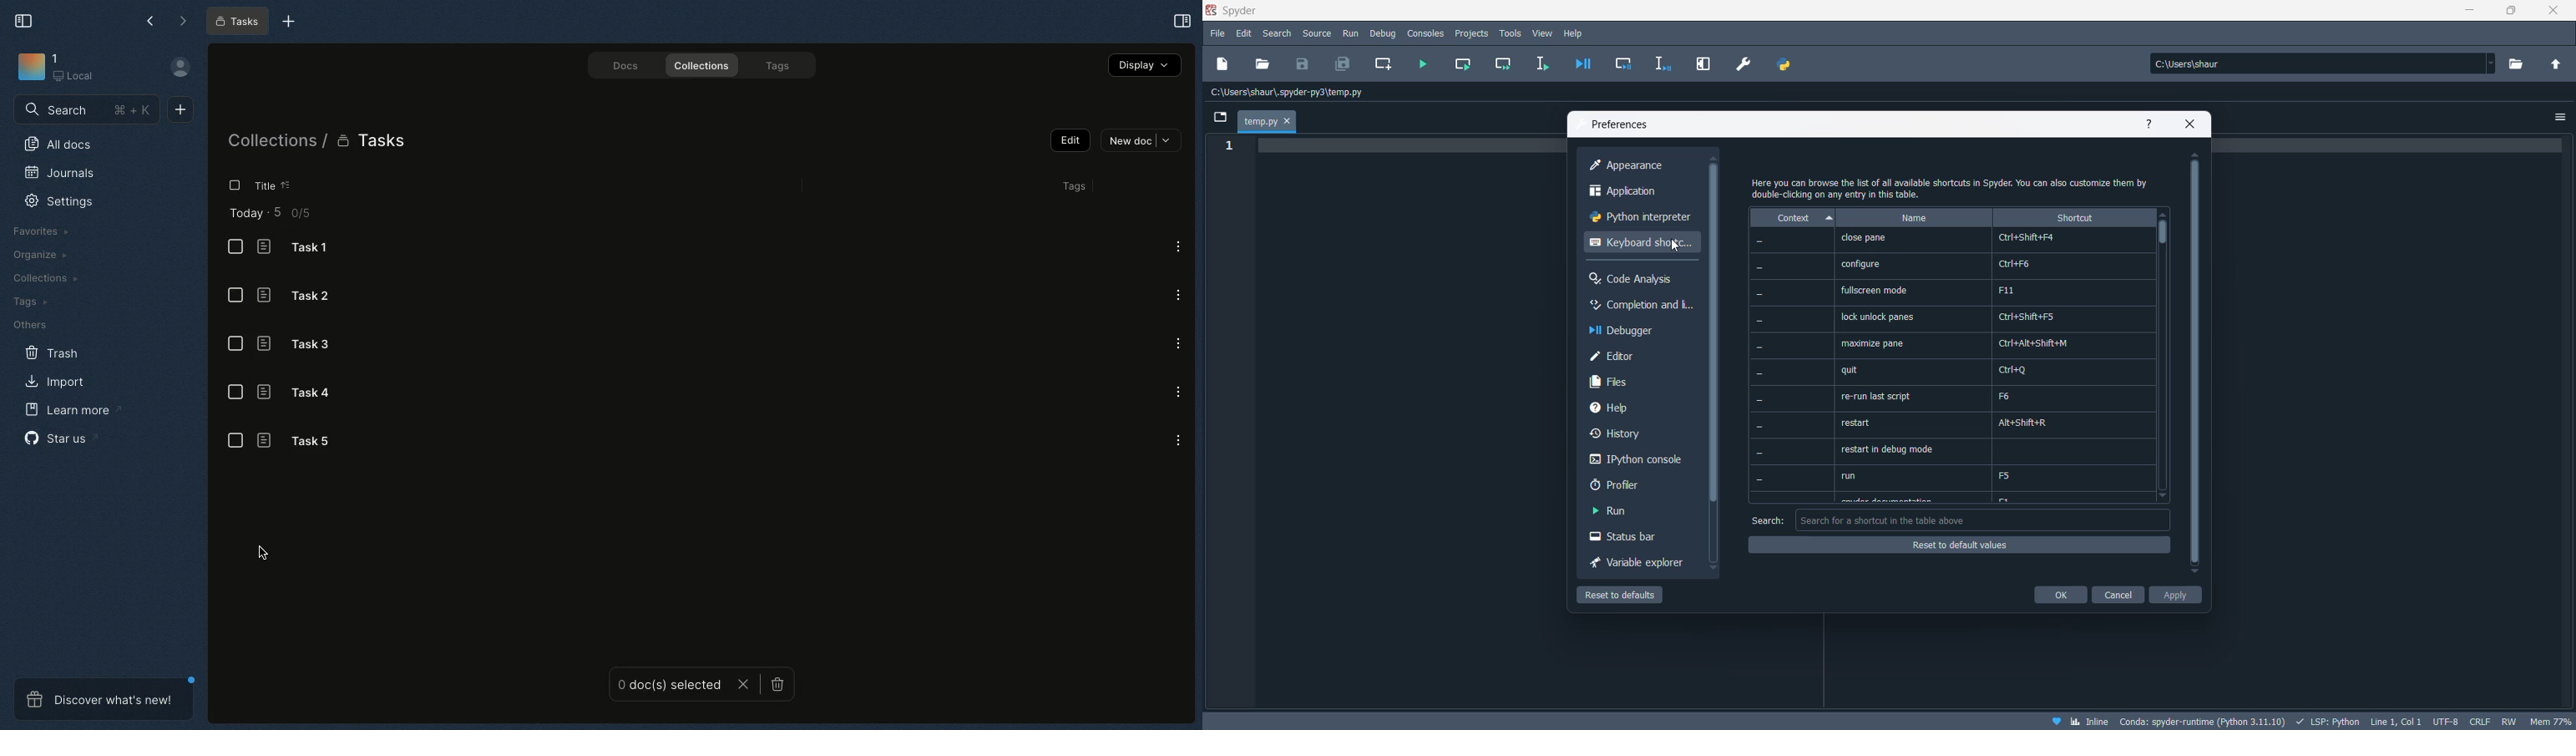 Image resolution: width=2576 pixels, height=756 pixels. What do you see at coordinates (1640, 306) in the screenshot?
I see `completion` at bounding box center [1640, 306].